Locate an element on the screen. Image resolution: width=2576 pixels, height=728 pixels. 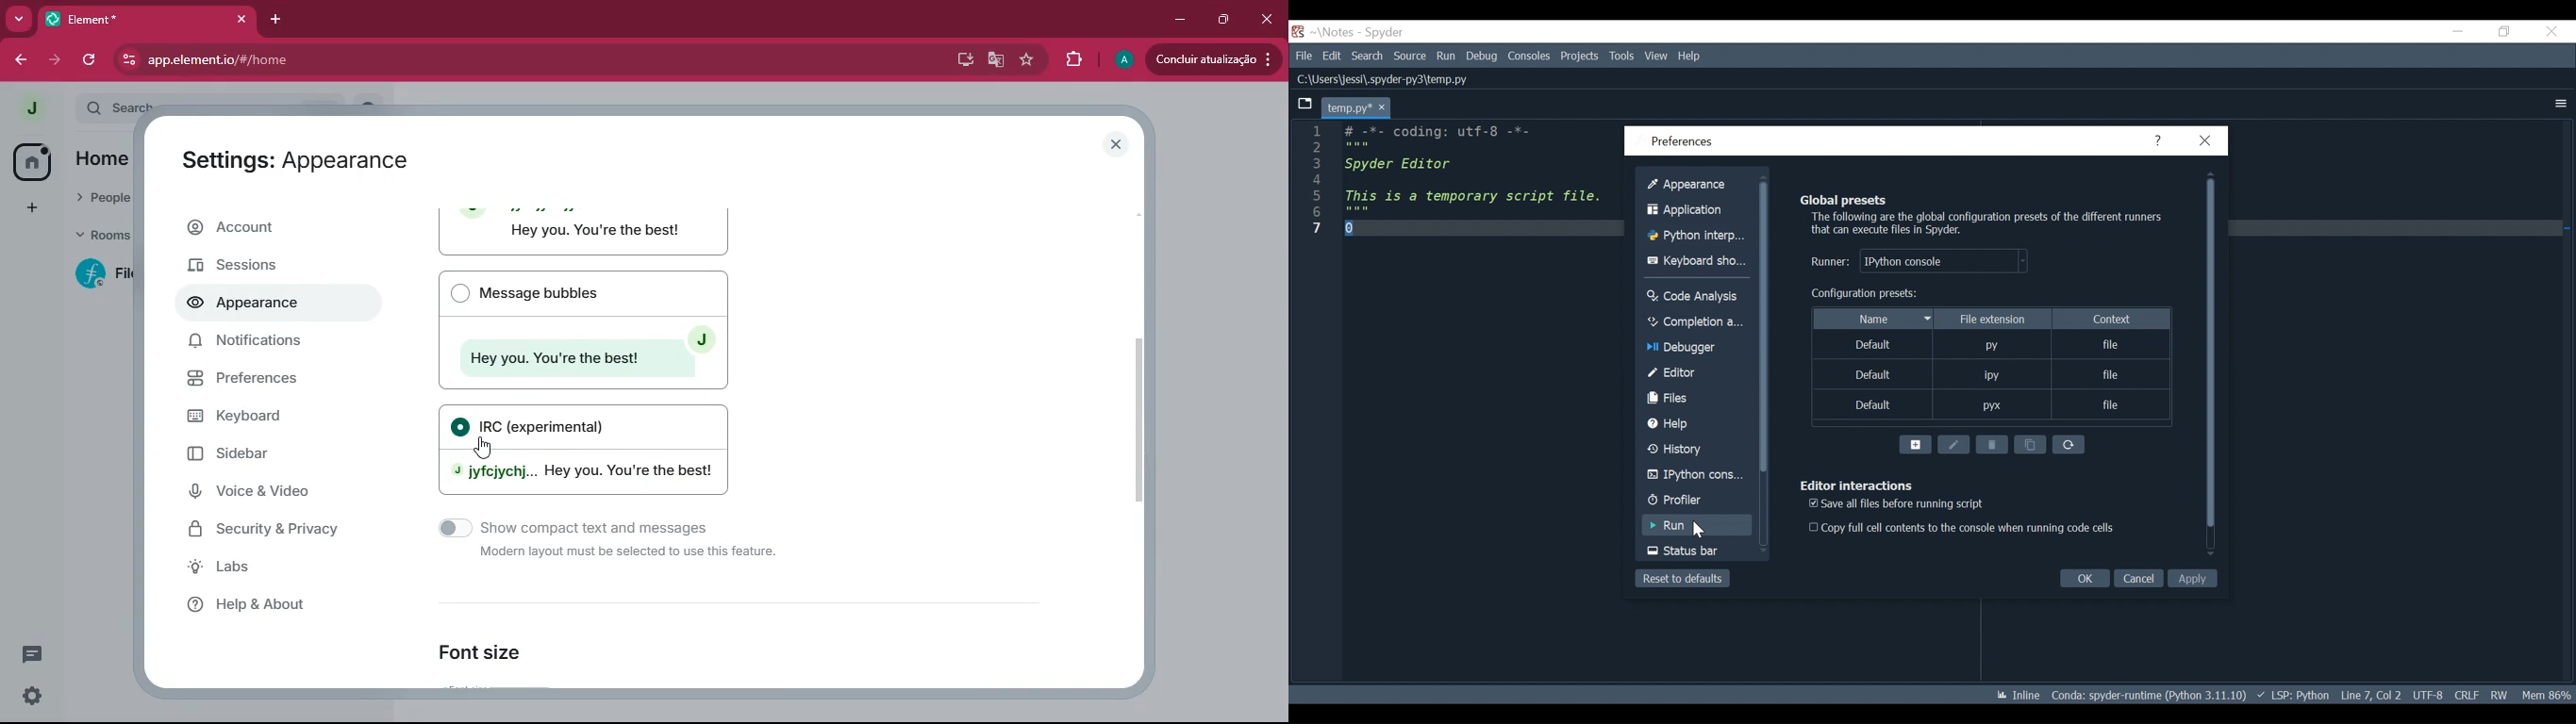
Cursor is located at coordinates (1702, 530).